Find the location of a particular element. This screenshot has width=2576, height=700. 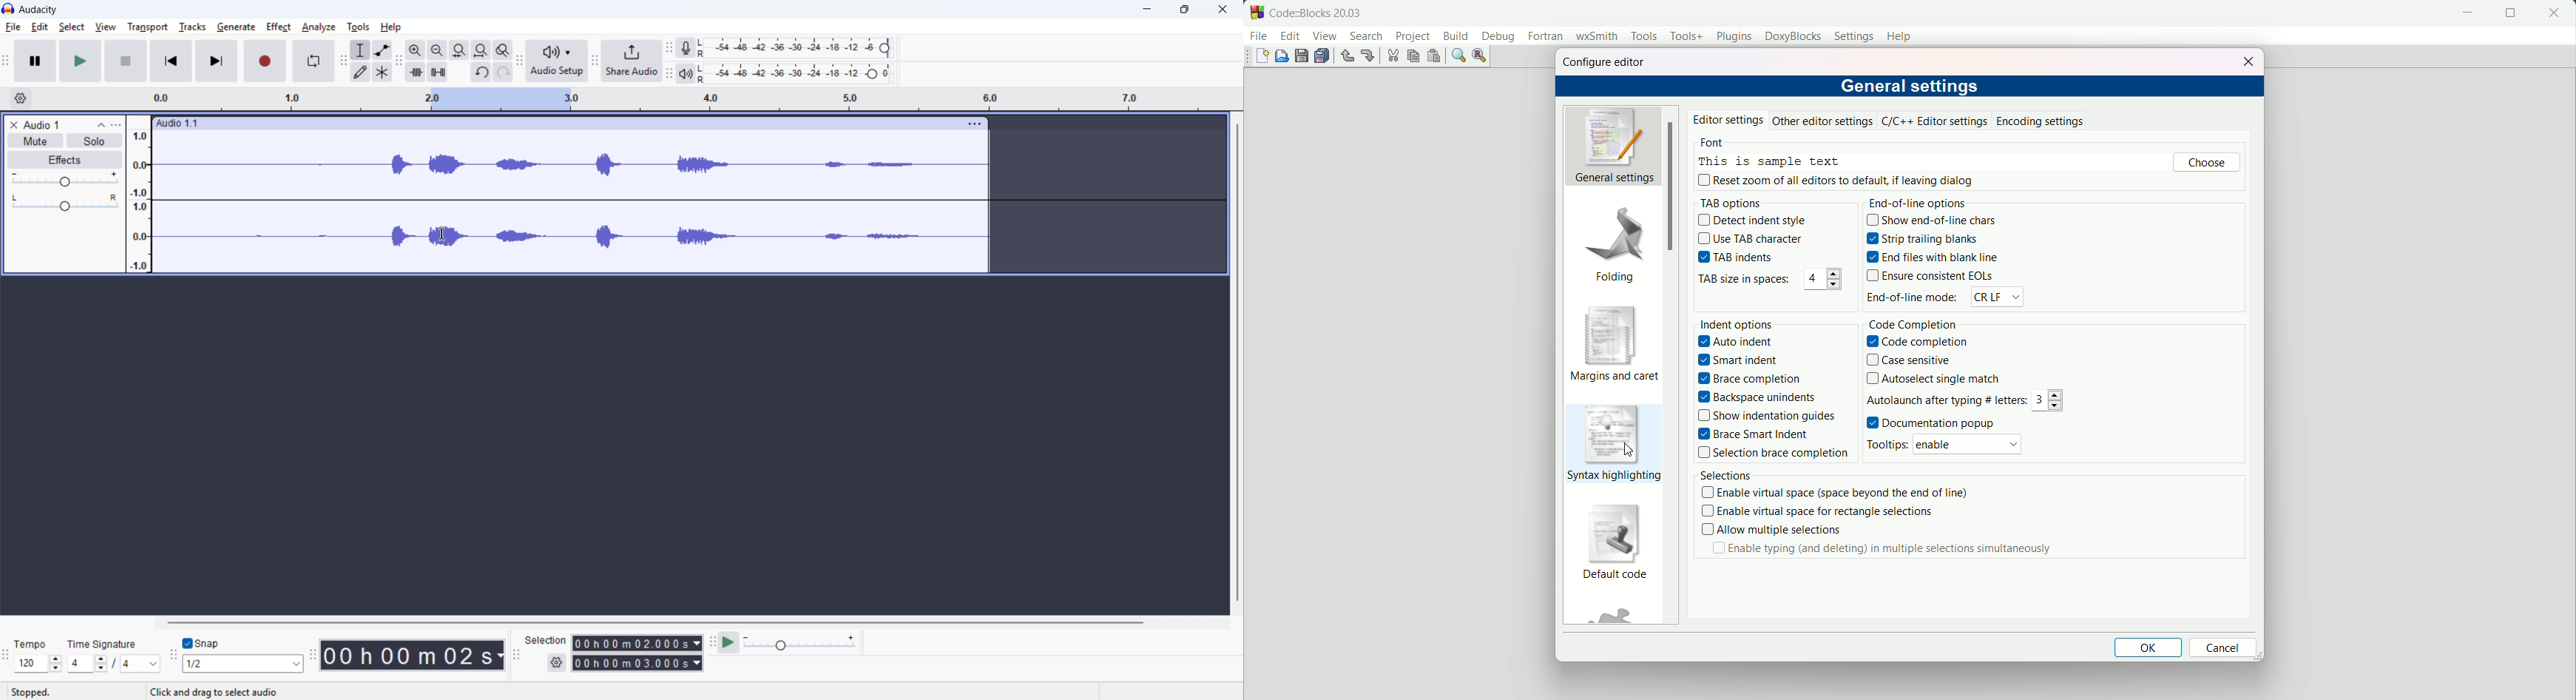

file is located at coordinates (1260, 37).